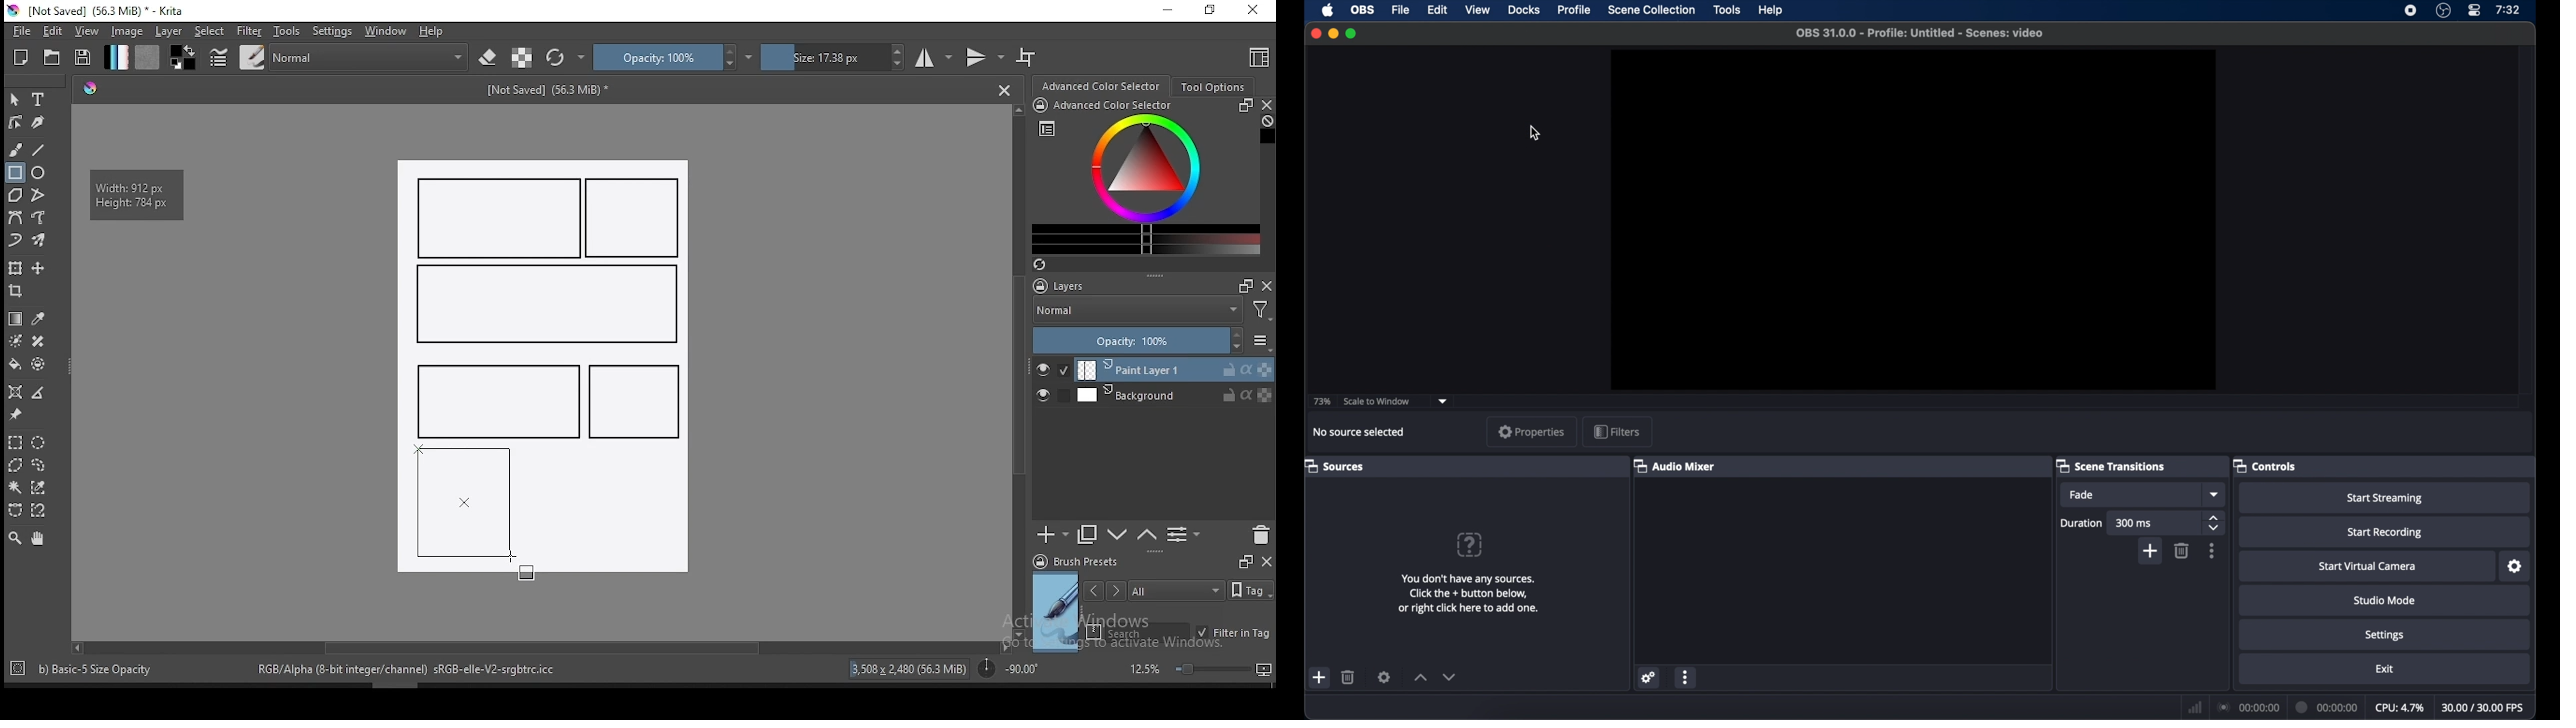  What do you see at coordinates (464, 502) in the screenshot?
I see `active rectangle` at bounding box center [464, 502].